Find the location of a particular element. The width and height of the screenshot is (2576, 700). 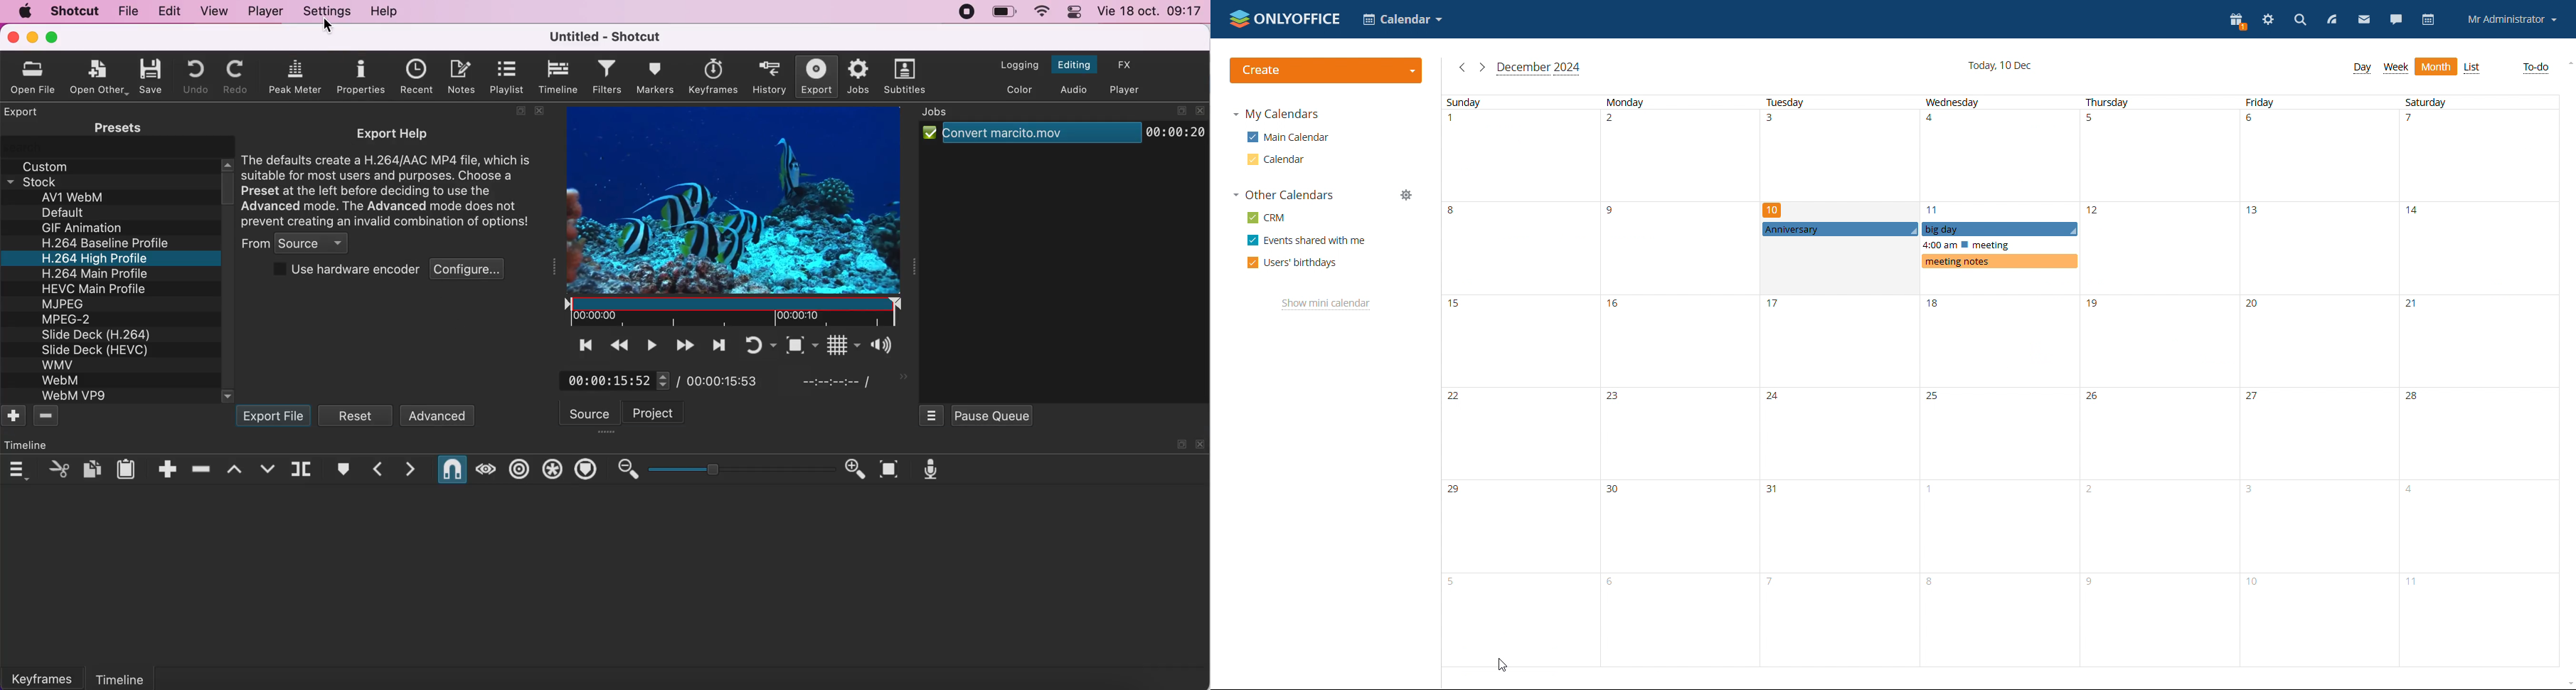

overwrite is located at coordinates (268, 469).